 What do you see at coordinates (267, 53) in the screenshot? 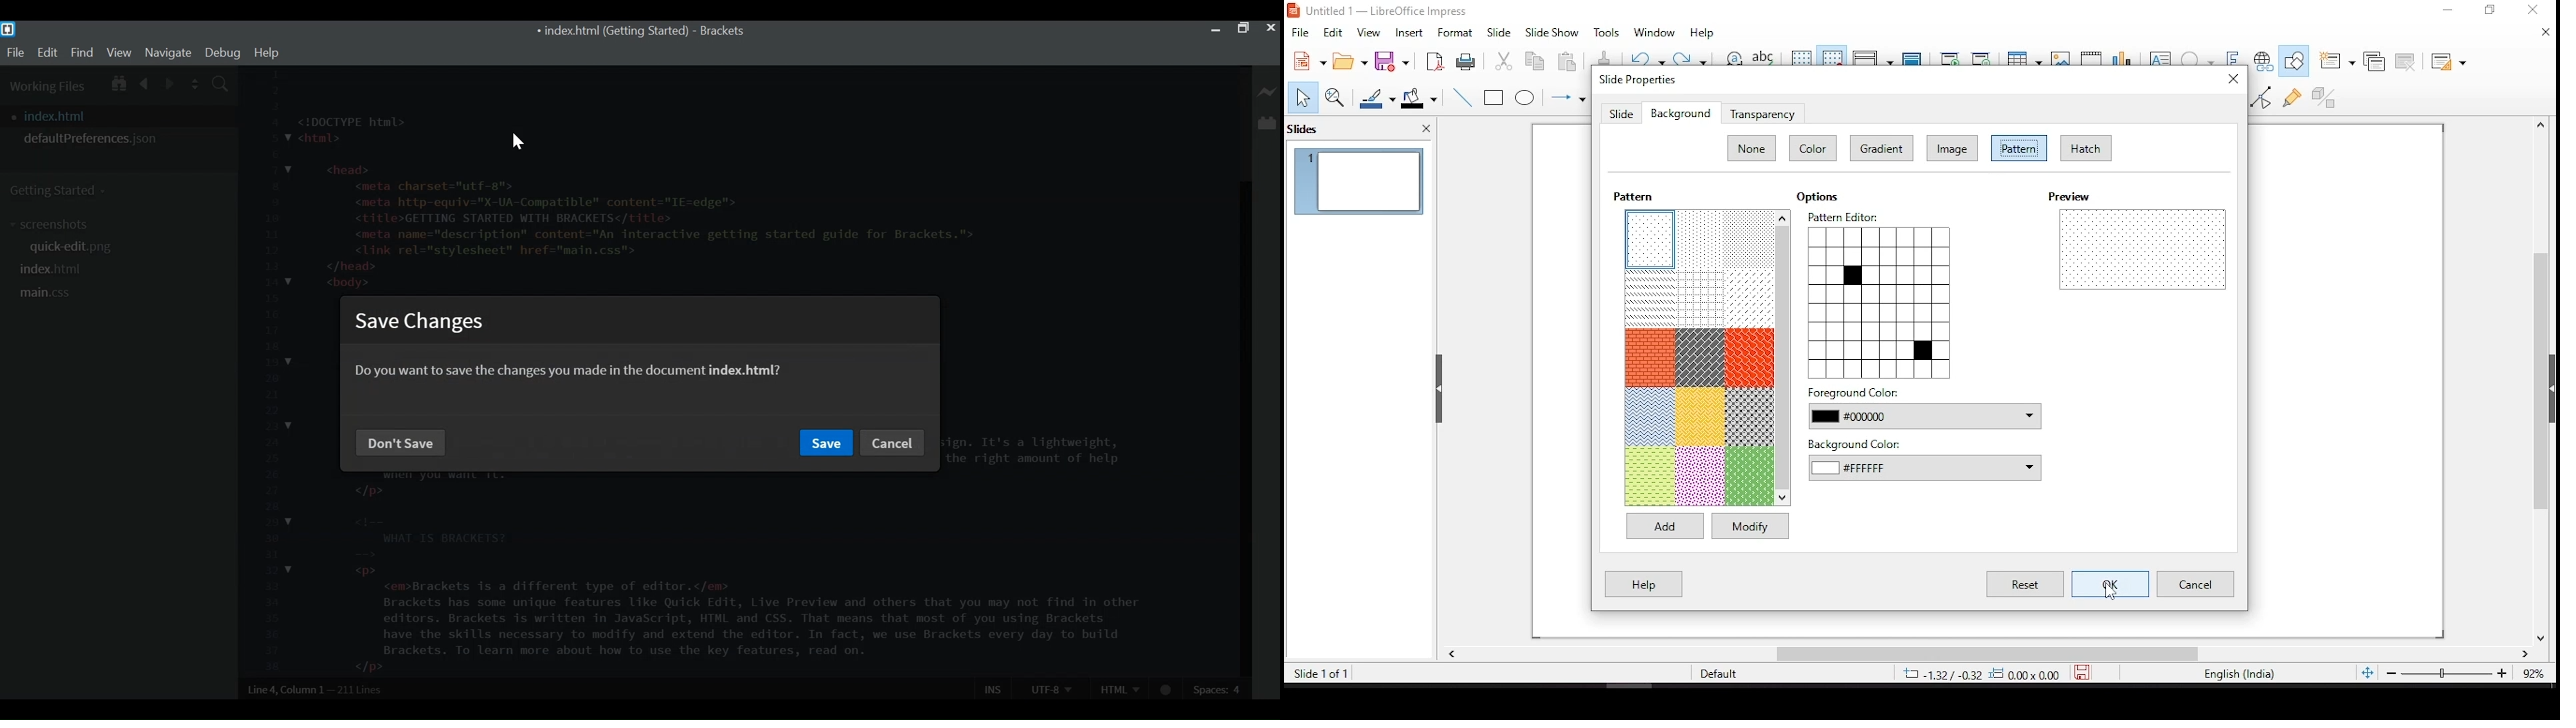
I see `help` at bounding box center [267, 53].